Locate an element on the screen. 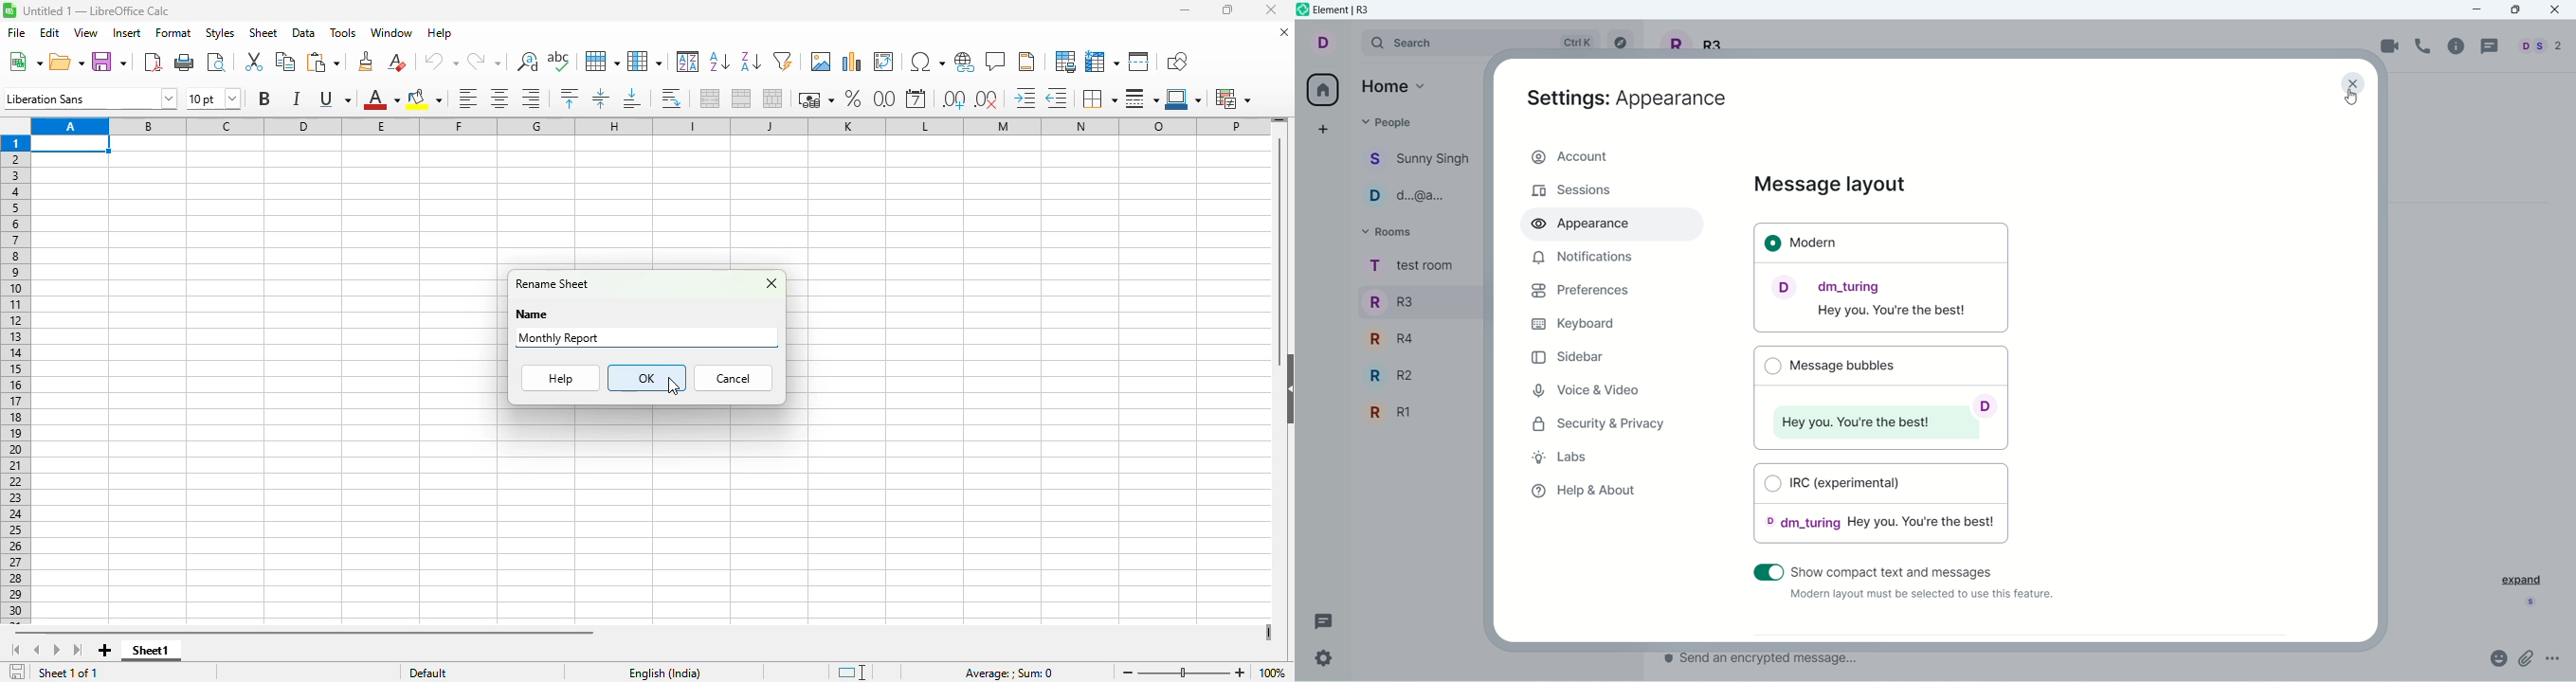 This screenshot has width=2576, height=700. spelling is located at coordinates (558, 61).